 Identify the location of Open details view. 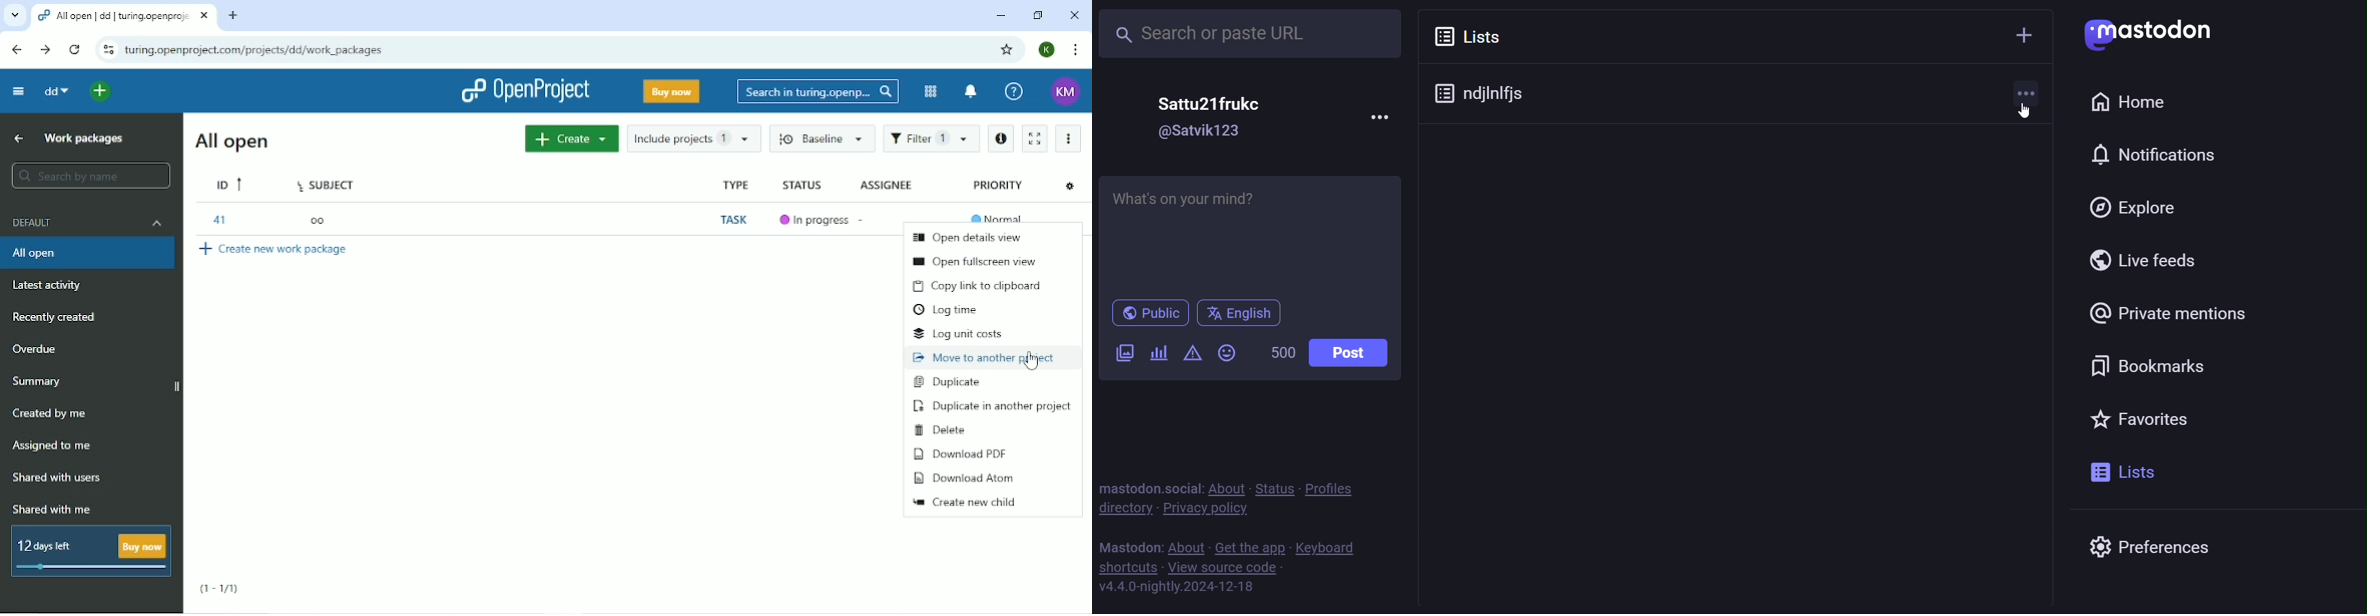
(1002, 139).